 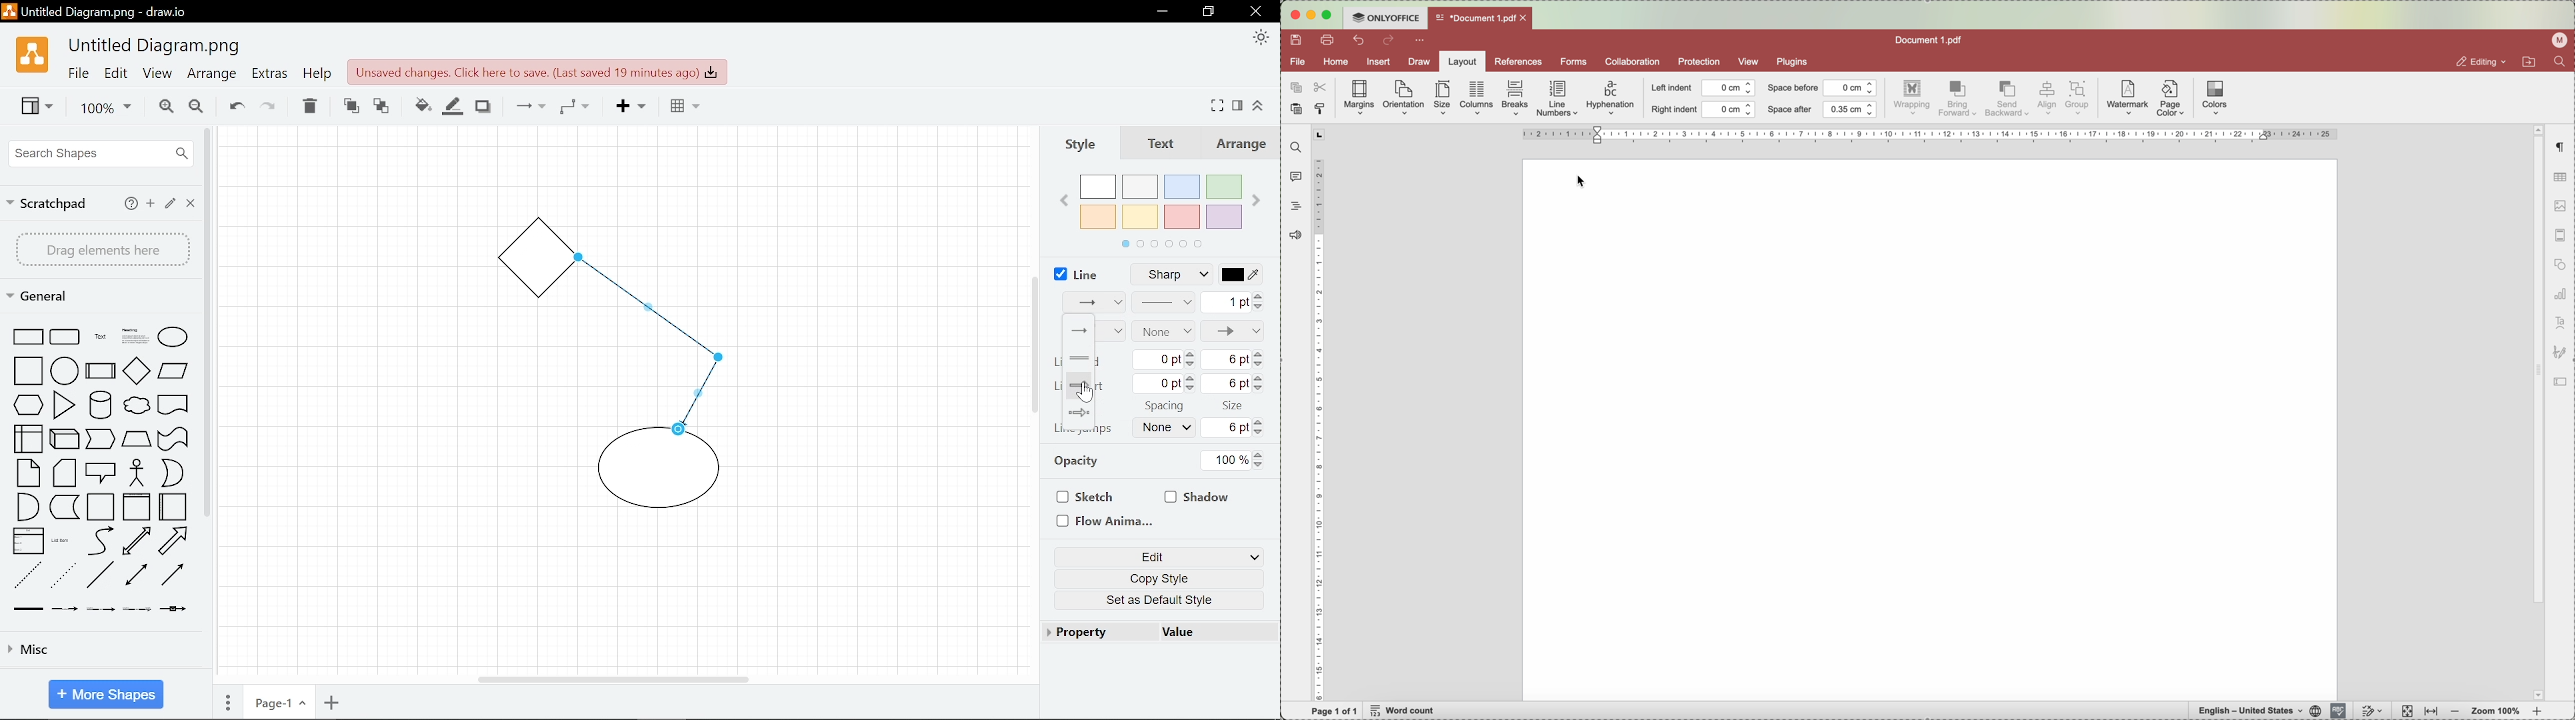 What do you see at coordinates (1211, 12) in the screenshot?
I see `minimize` at bounding box center [1211, 12].